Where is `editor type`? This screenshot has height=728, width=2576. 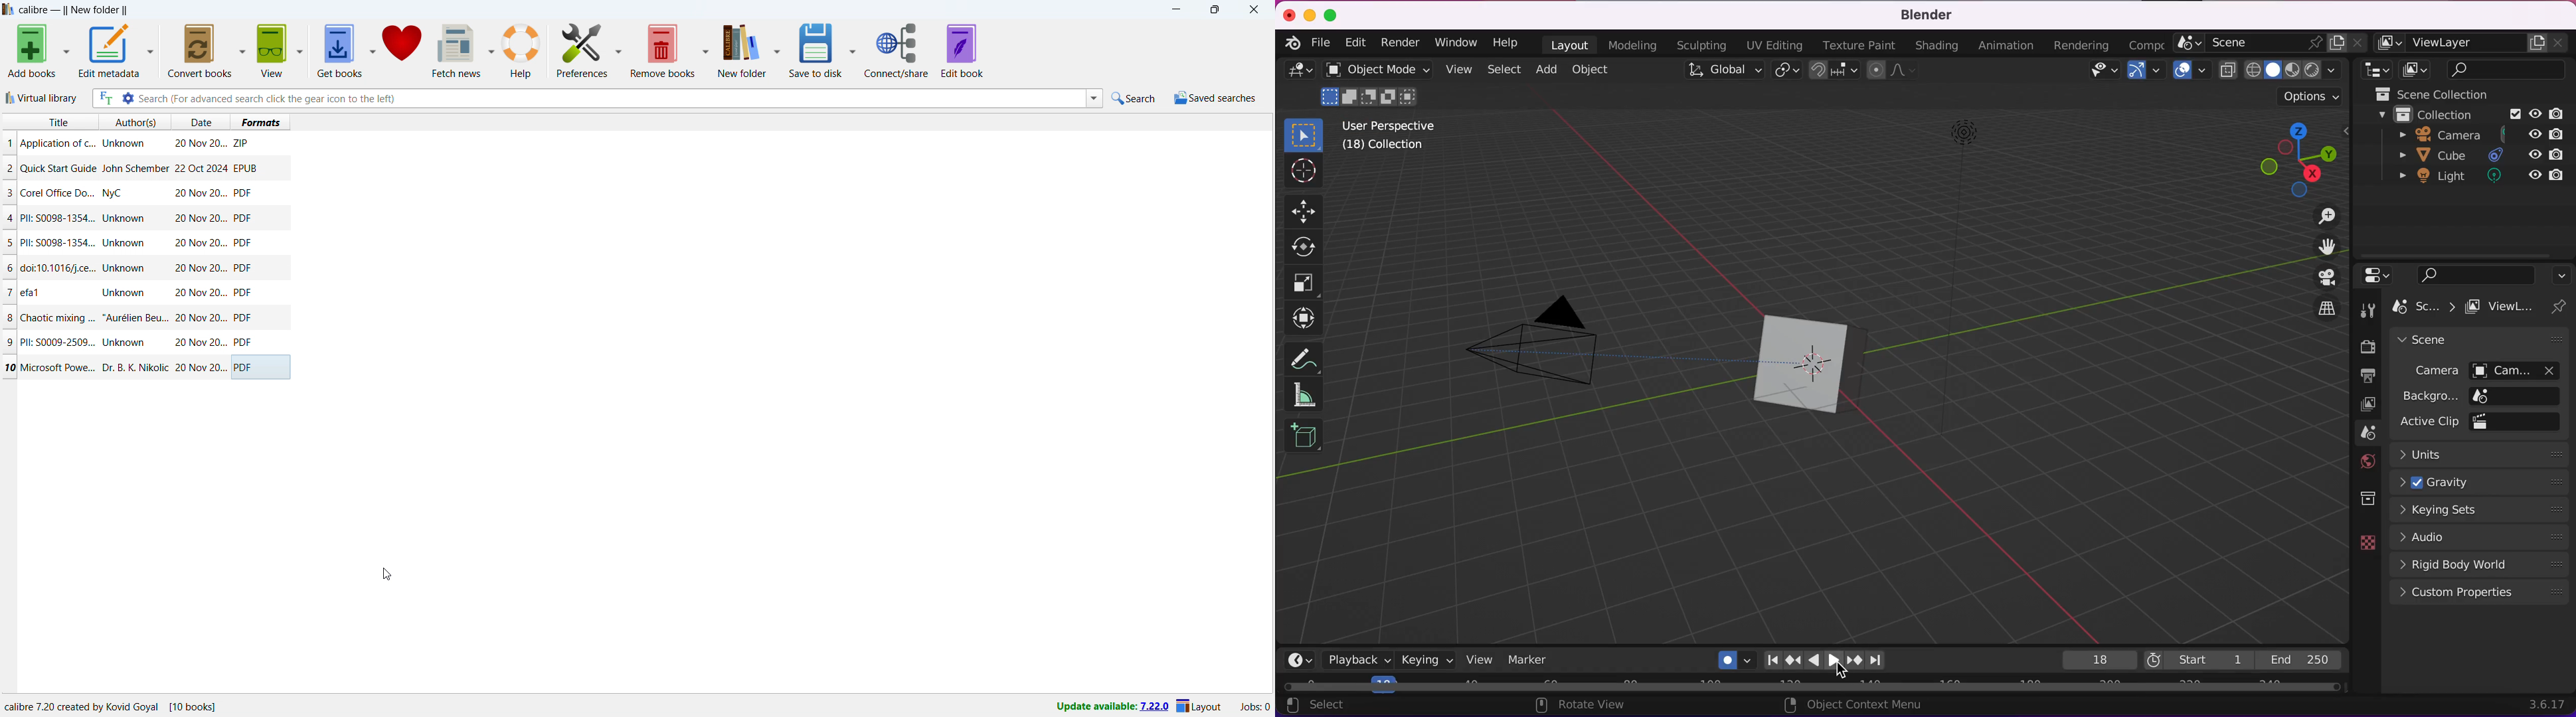 editor type is located at coordinates (1303, 660).